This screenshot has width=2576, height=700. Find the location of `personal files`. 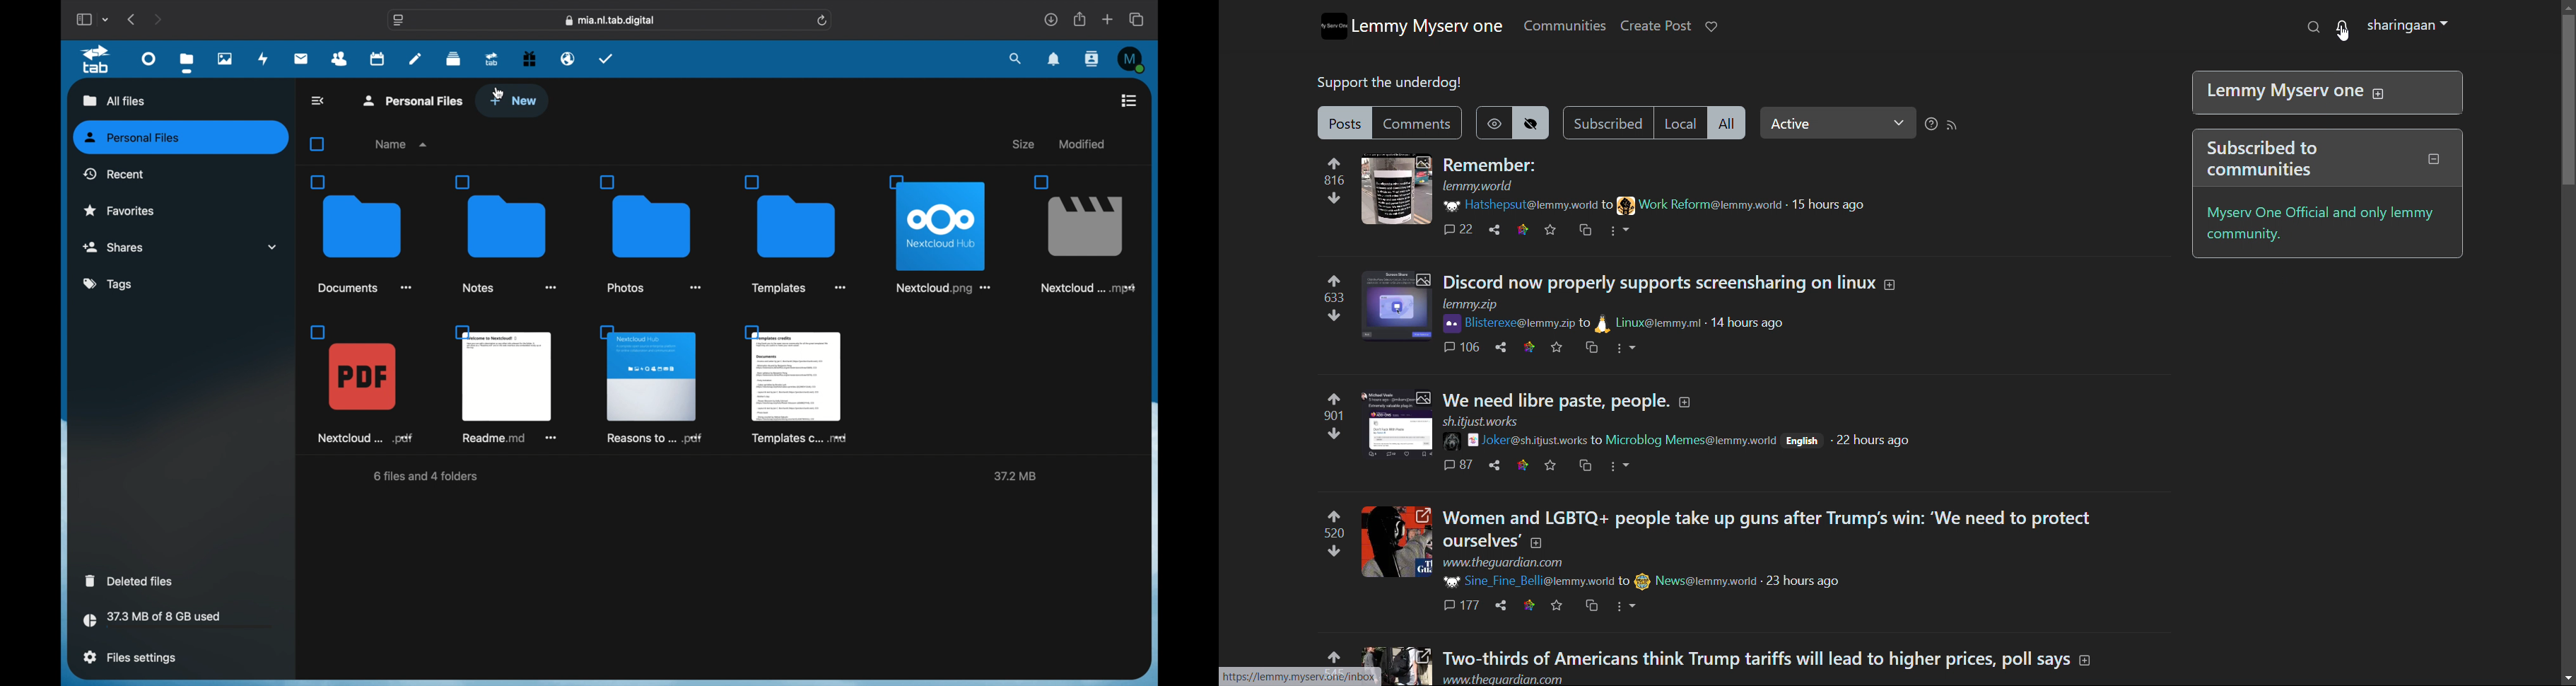

personal files is located at coordinates (182, 138).